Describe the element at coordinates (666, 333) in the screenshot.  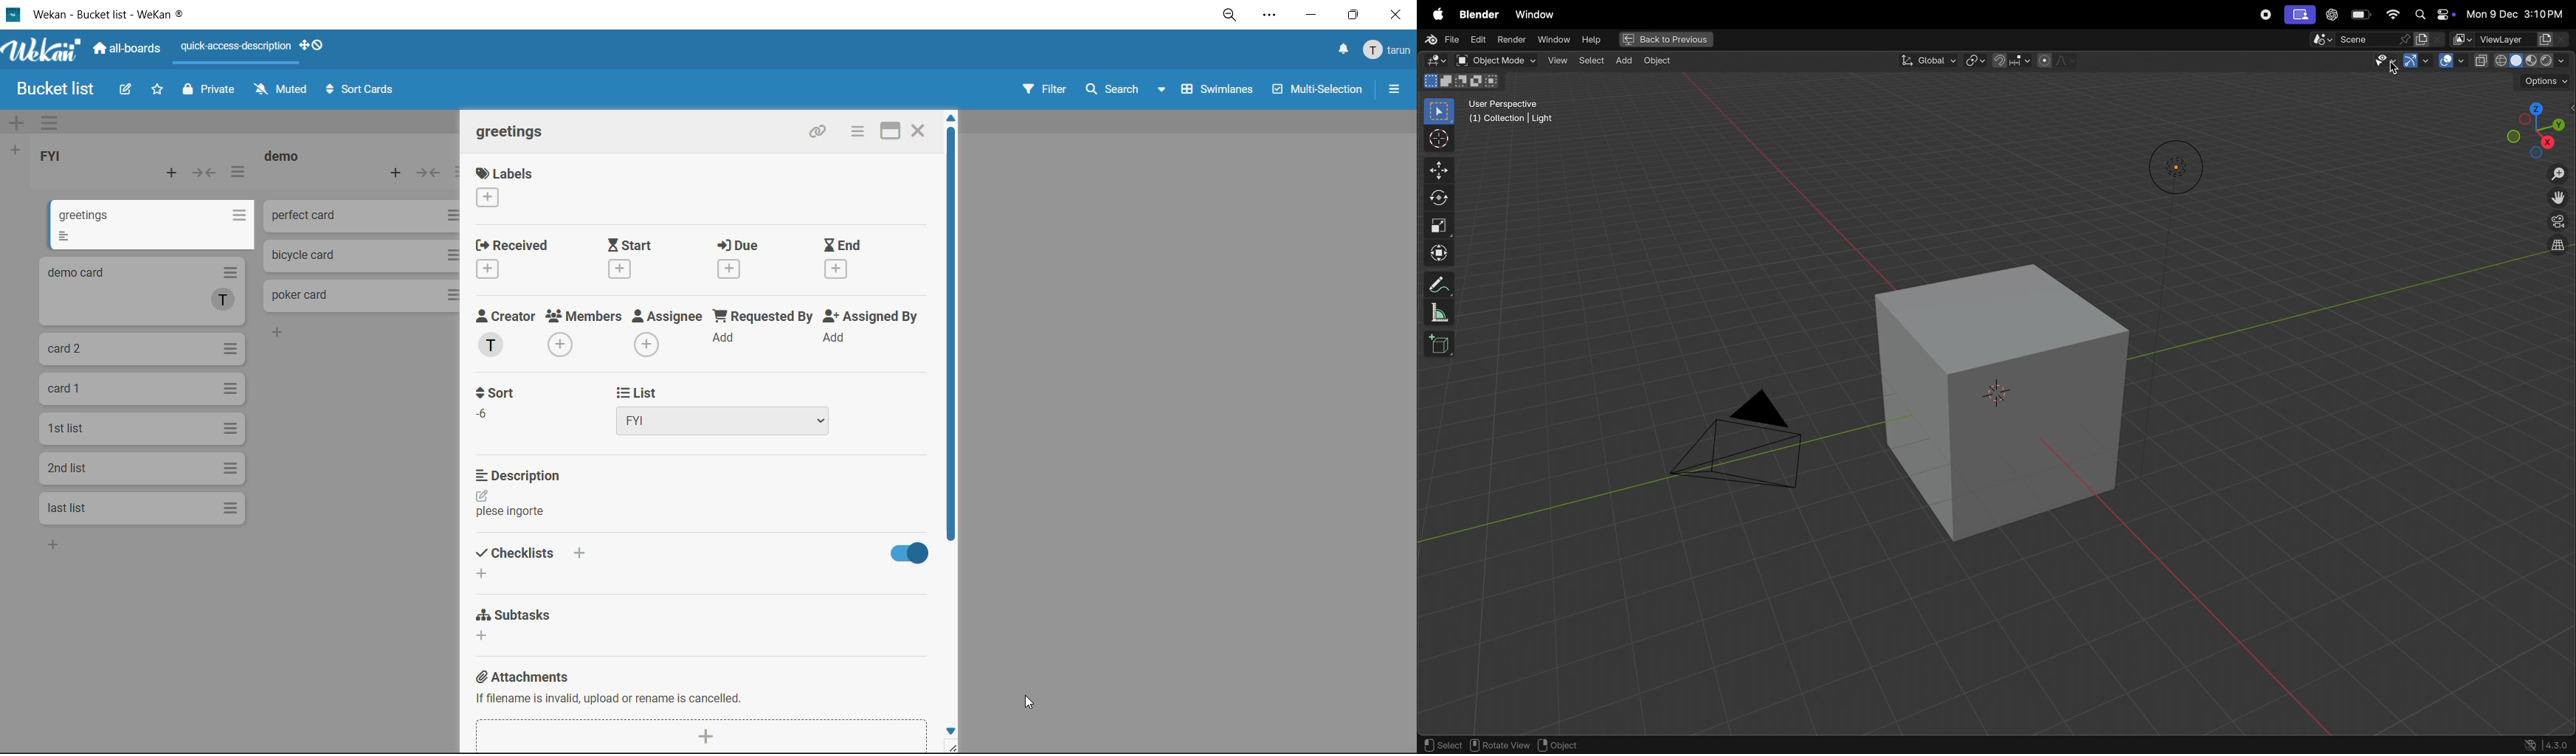
I see `assignee` at that location.